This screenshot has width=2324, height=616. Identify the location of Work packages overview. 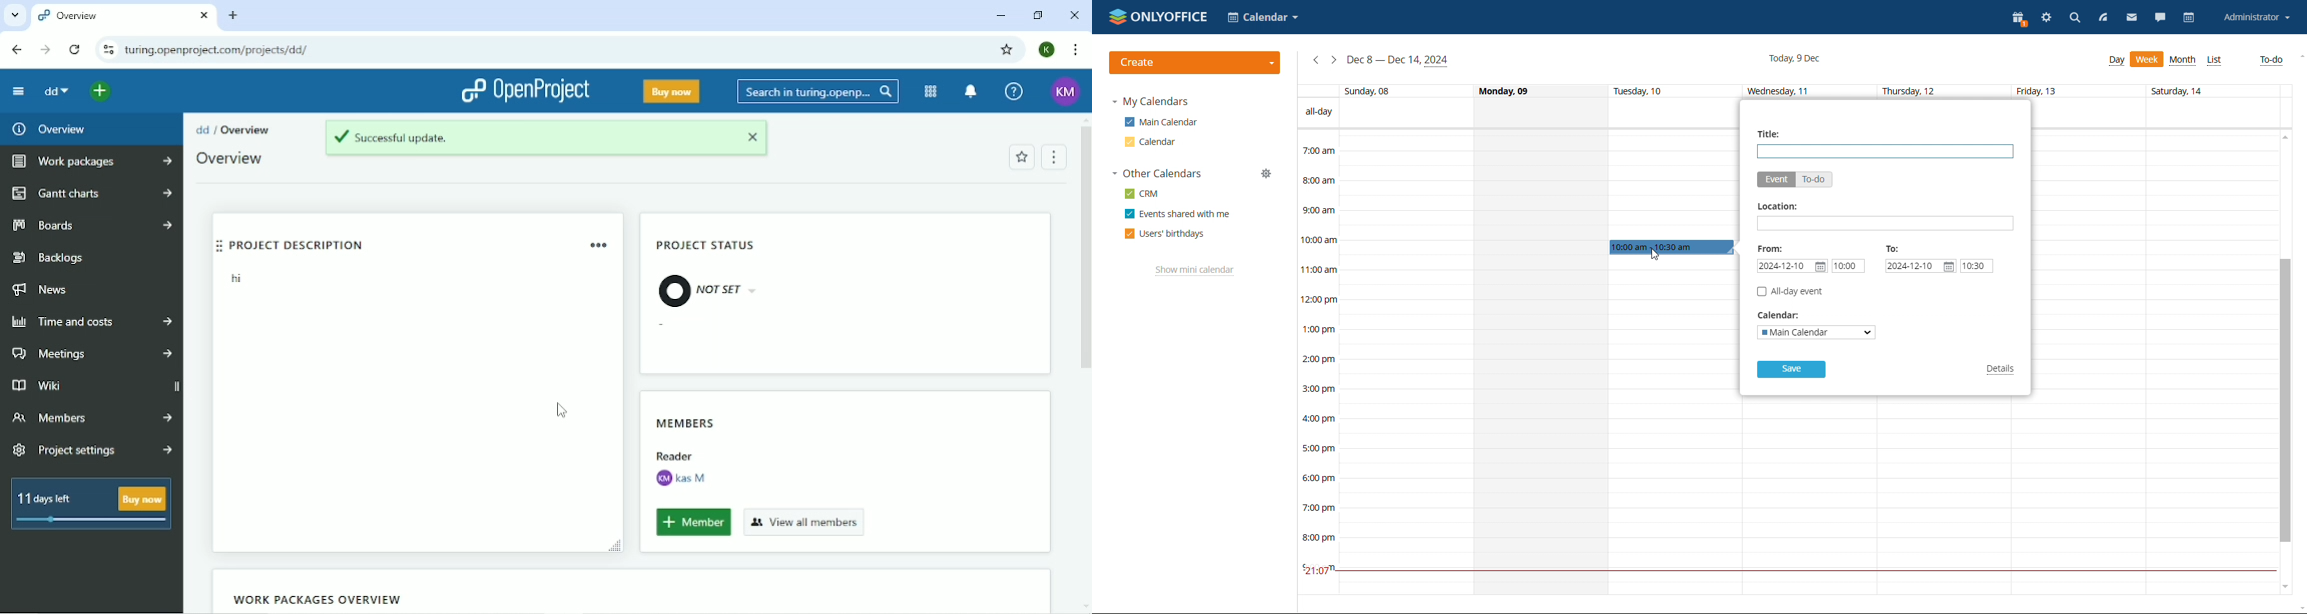
(313, 599).